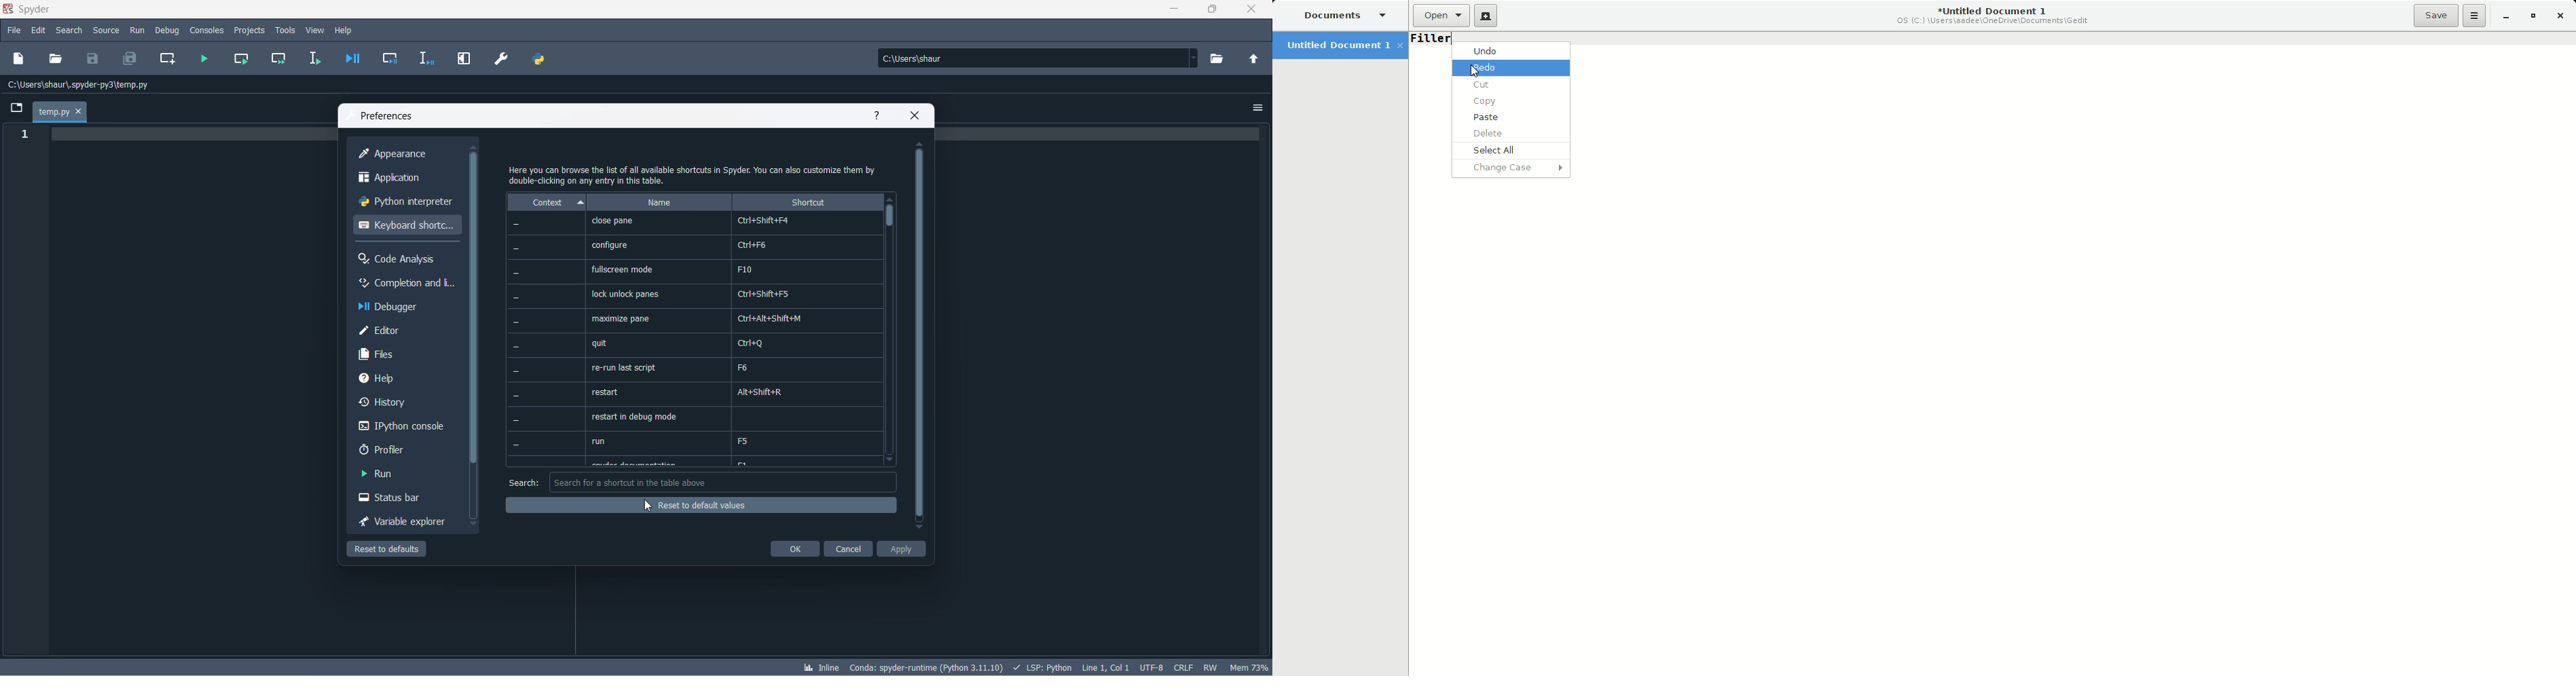 This screenshot has height=700, width=2576. I want to click on options, so click(1258, 108).